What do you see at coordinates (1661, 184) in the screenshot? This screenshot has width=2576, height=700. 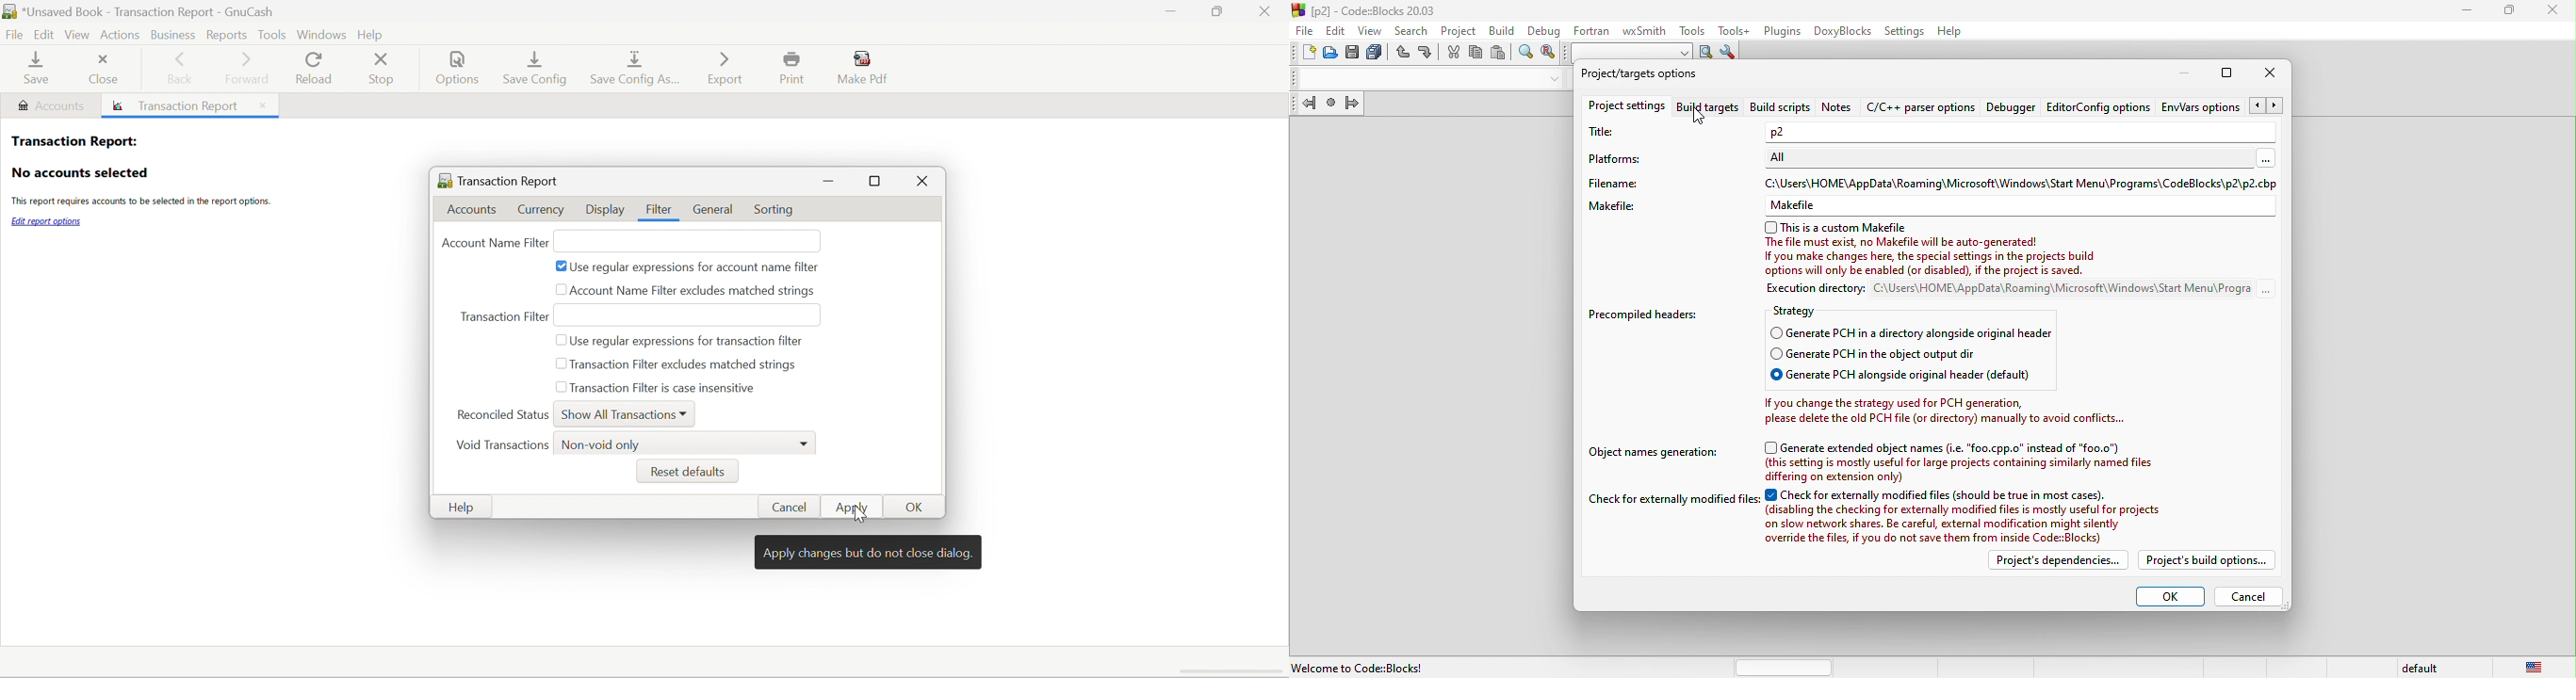 I see `file name` at bounding box center [1661, 184].